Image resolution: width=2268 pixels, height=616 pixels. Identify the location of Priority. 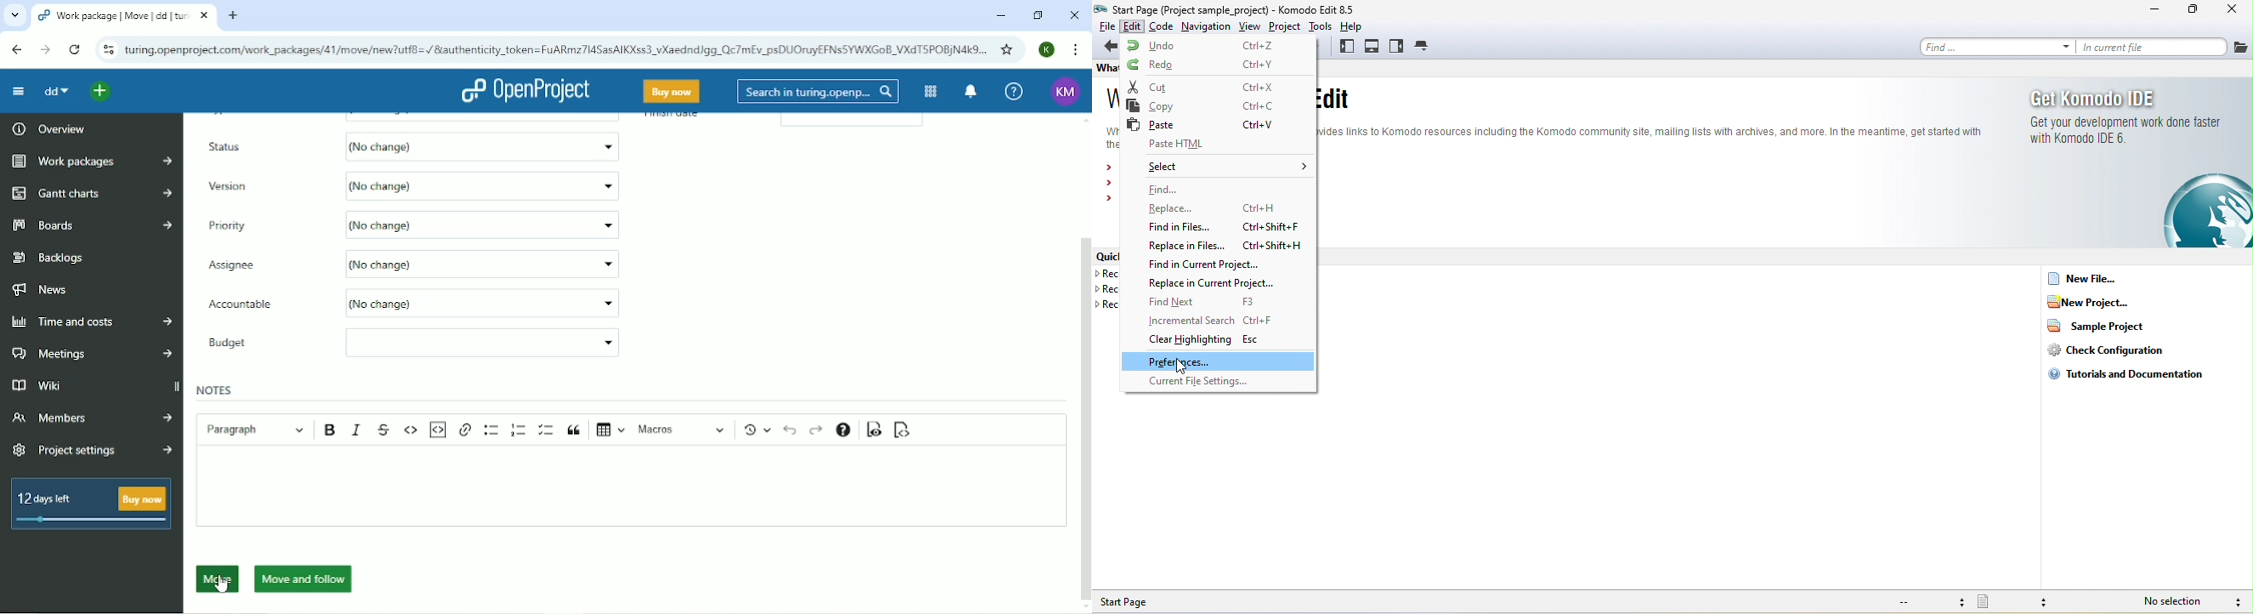
(263, 222).